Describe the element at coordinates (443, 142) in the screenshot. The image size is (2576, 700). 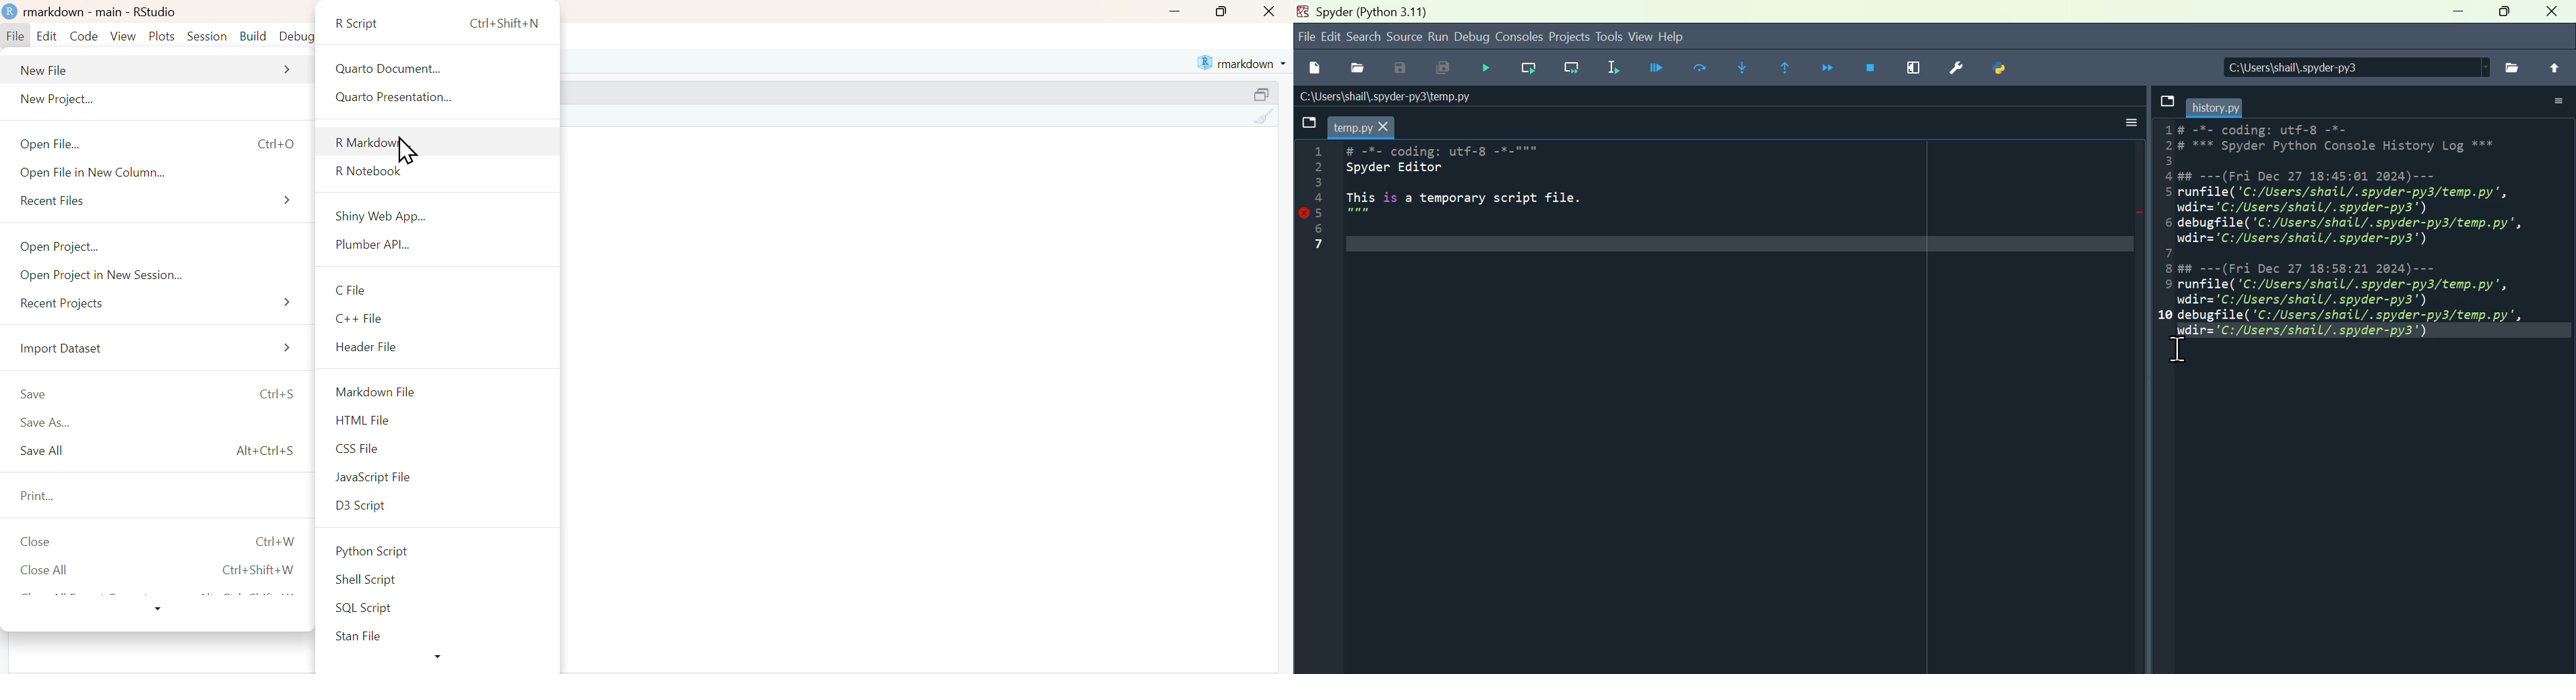
I see `R MarkdowN` at that location.